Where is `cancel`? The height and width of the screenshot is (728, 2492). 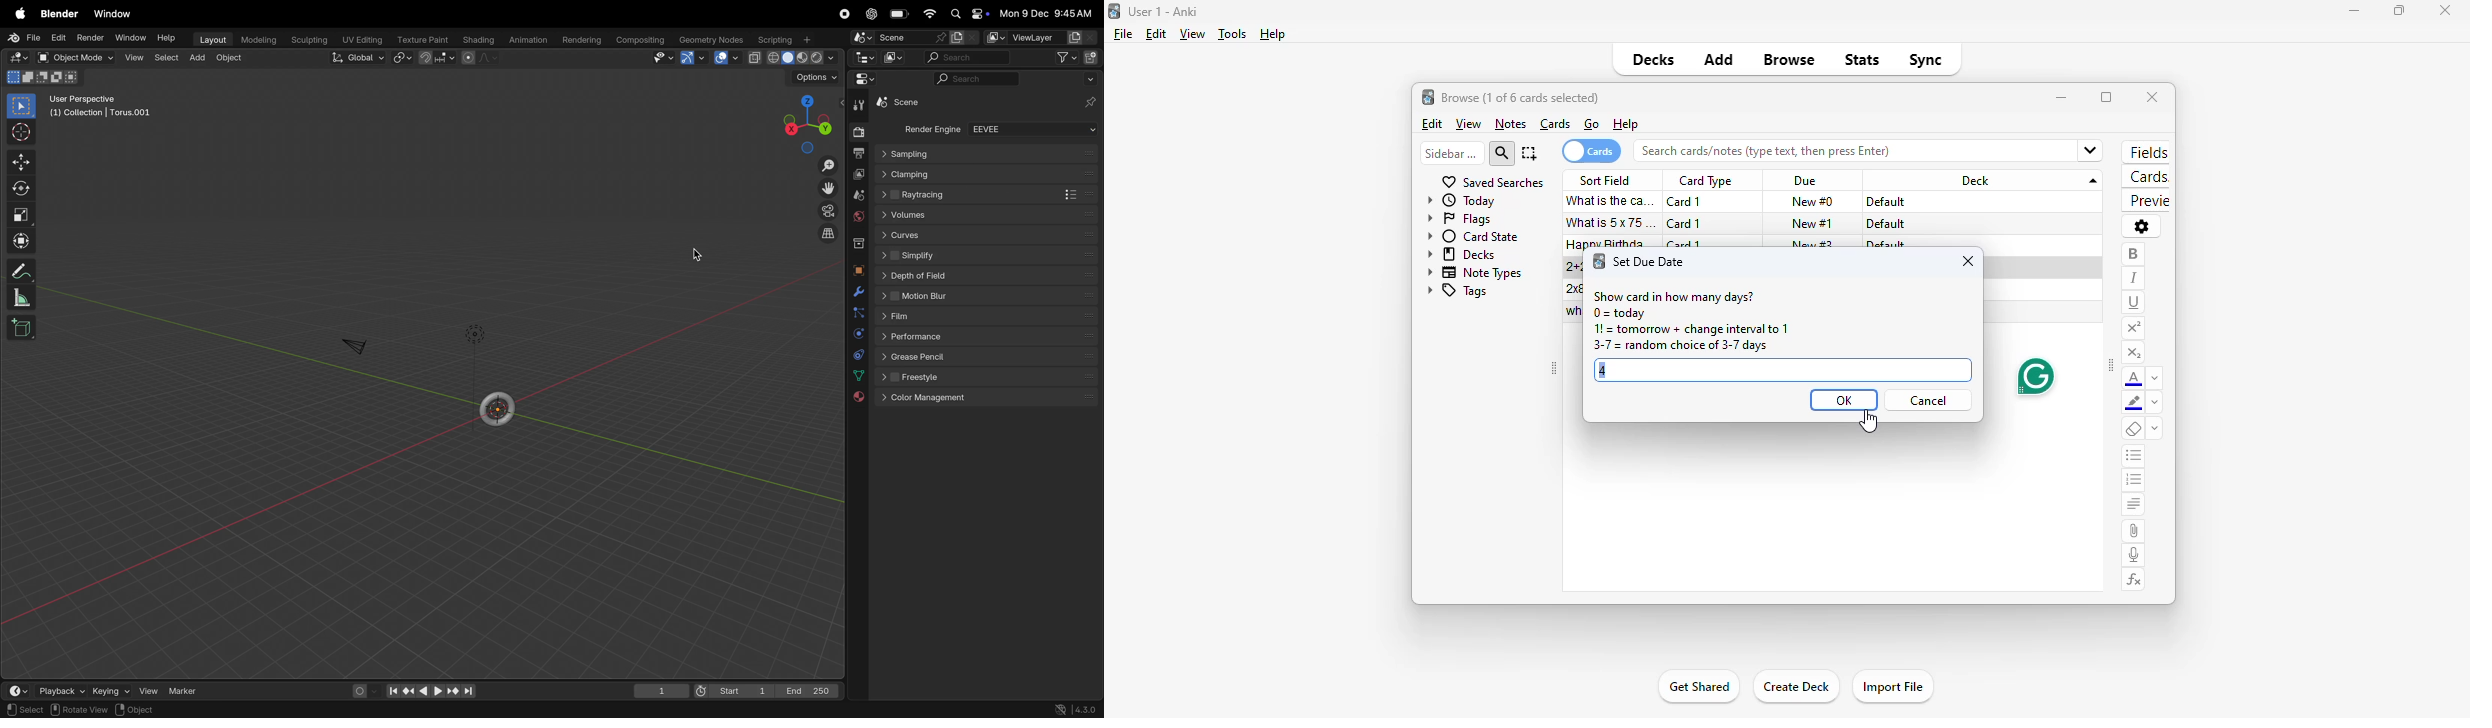
cancel is located at coordinates (1927, 400).